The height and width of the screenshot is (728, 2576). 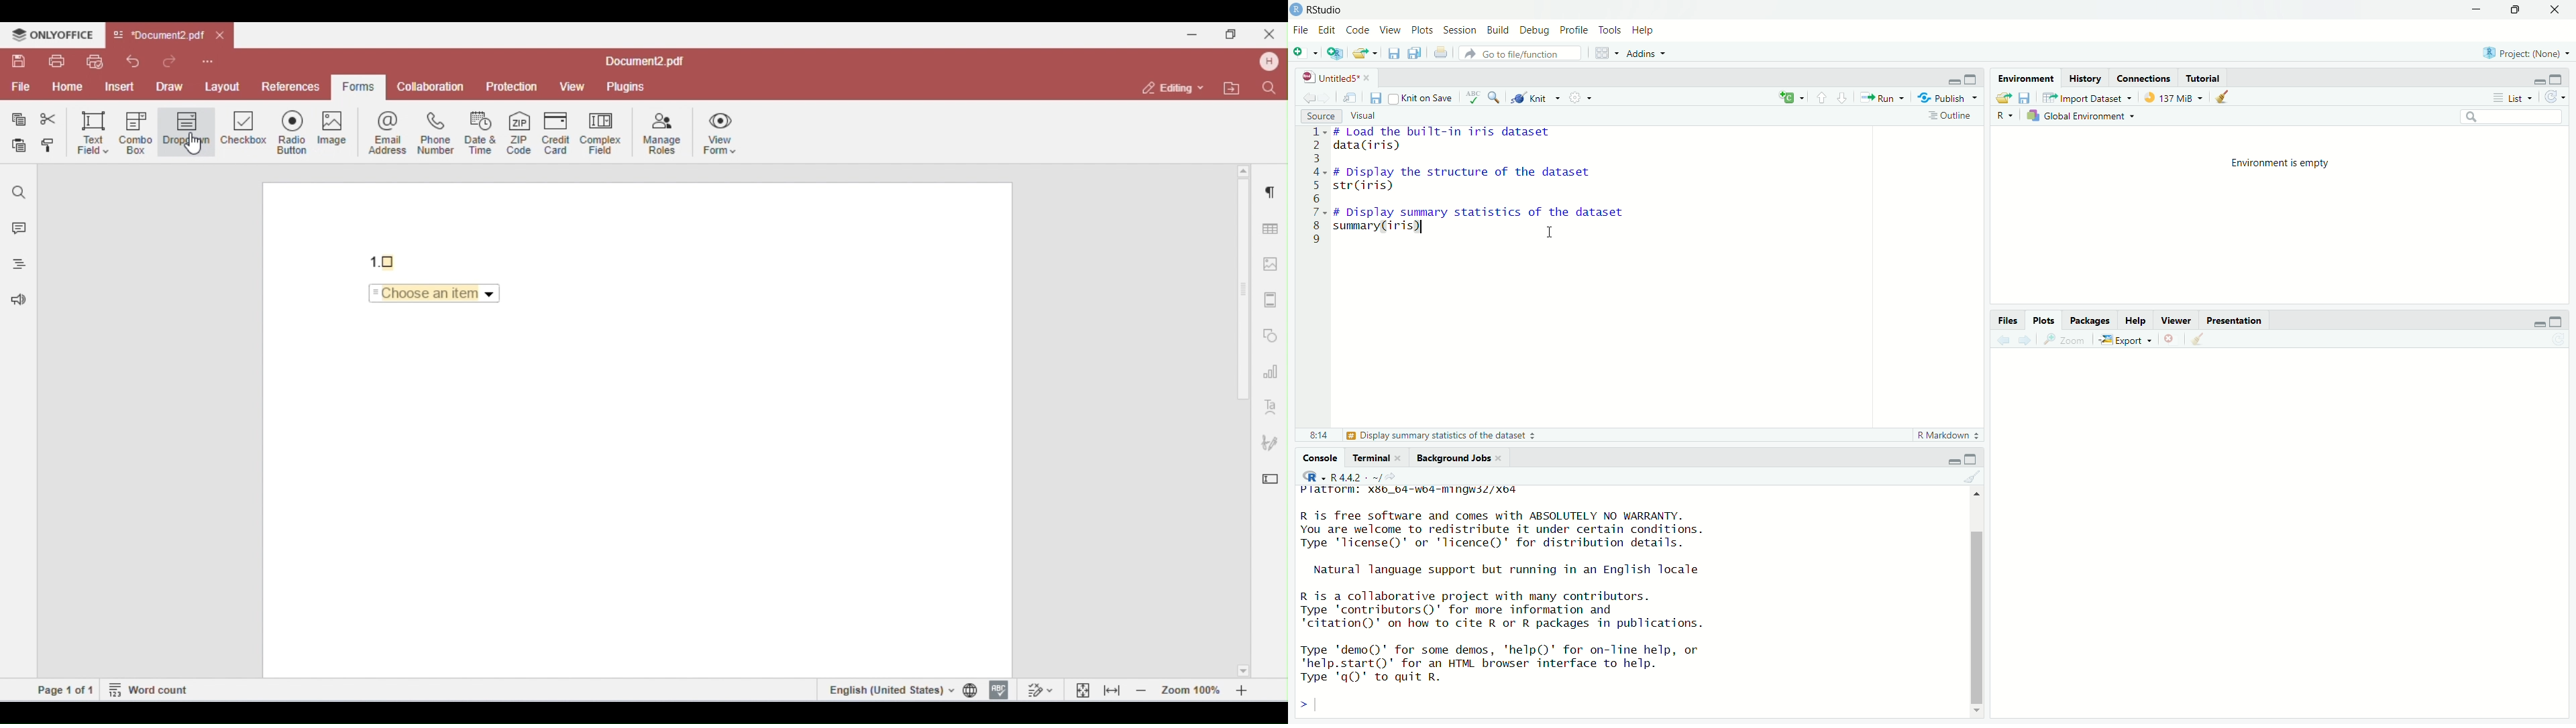 What do you see at coordinates (1472, 98) in the screenshot?
I see `Spell Check` at bounding box center [1472, 98].